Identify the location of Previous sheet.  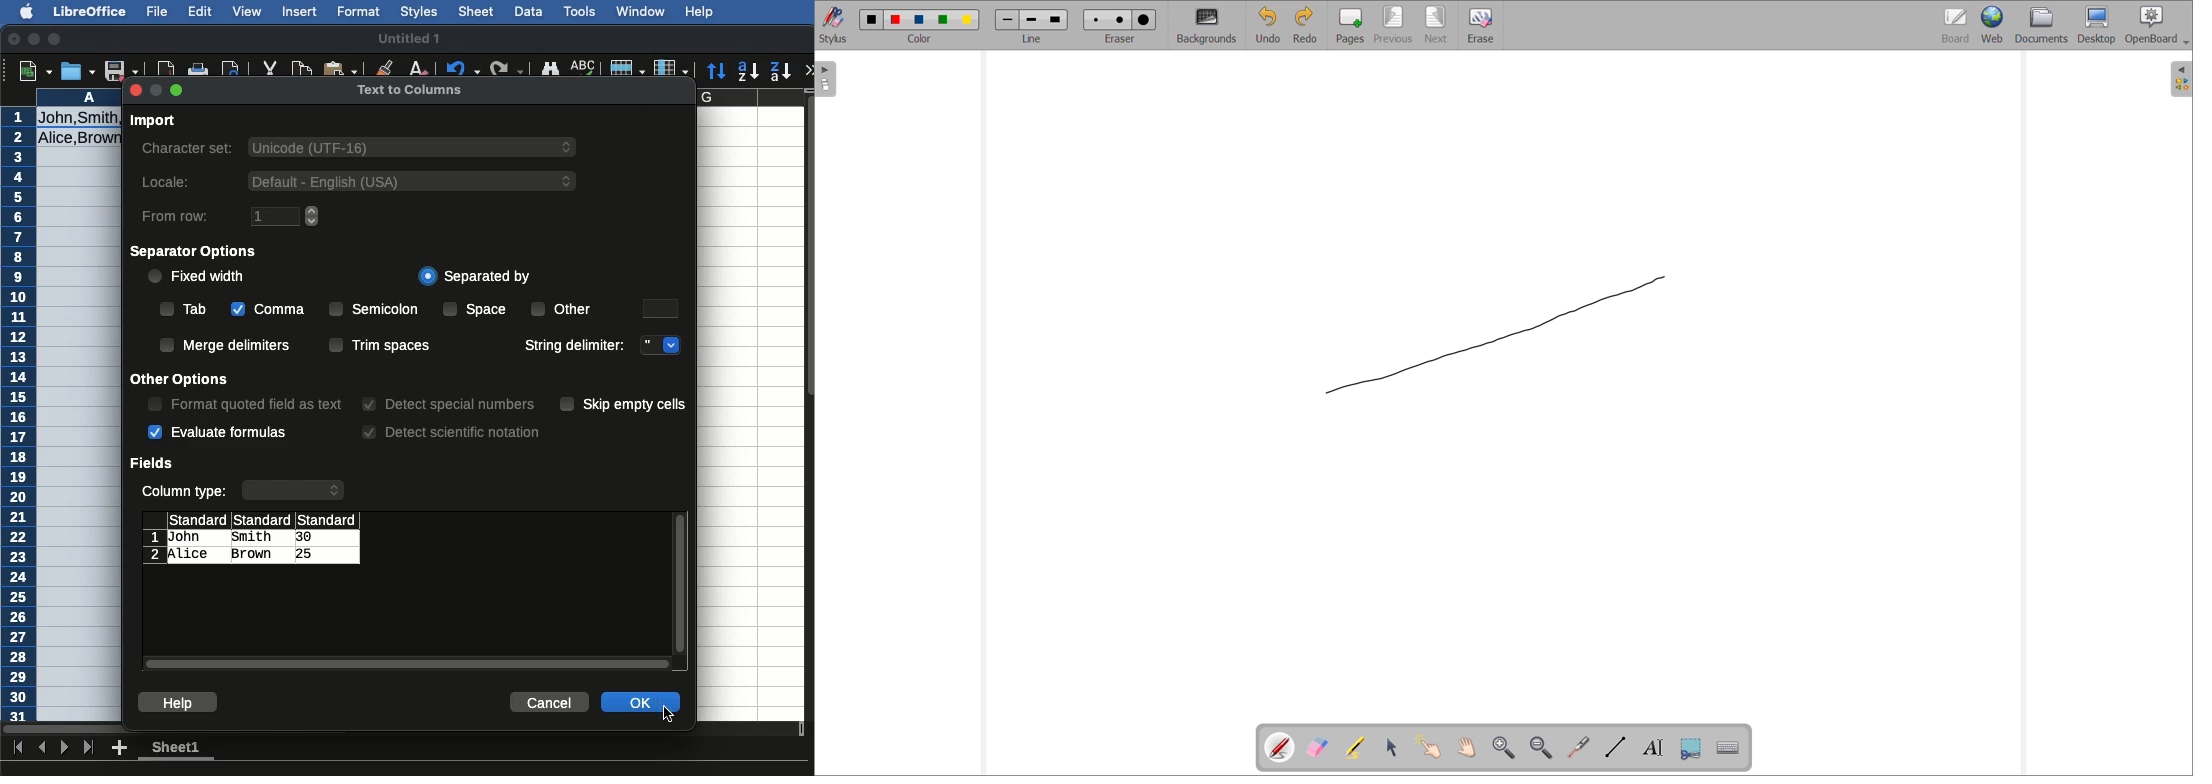
(42, 746).